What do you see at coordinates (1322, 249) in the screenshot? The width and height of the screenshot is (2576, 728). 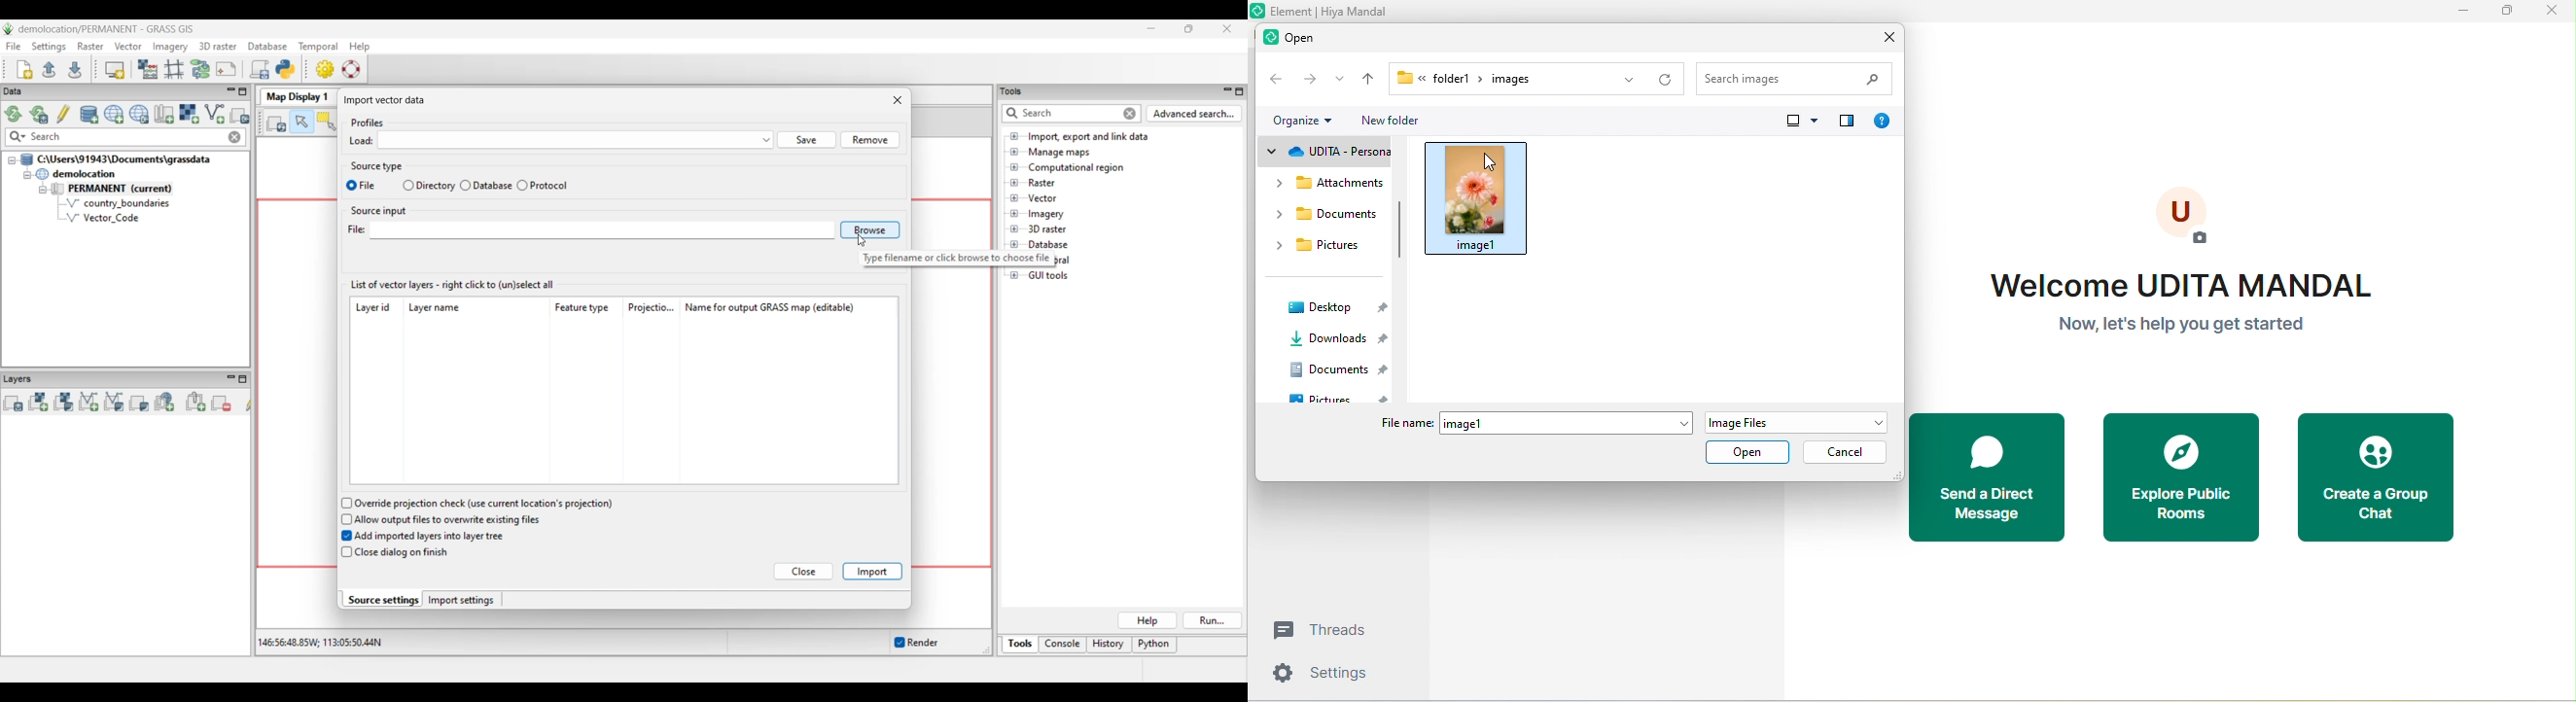 I see `pictures` at bounding box center [1322, 249].